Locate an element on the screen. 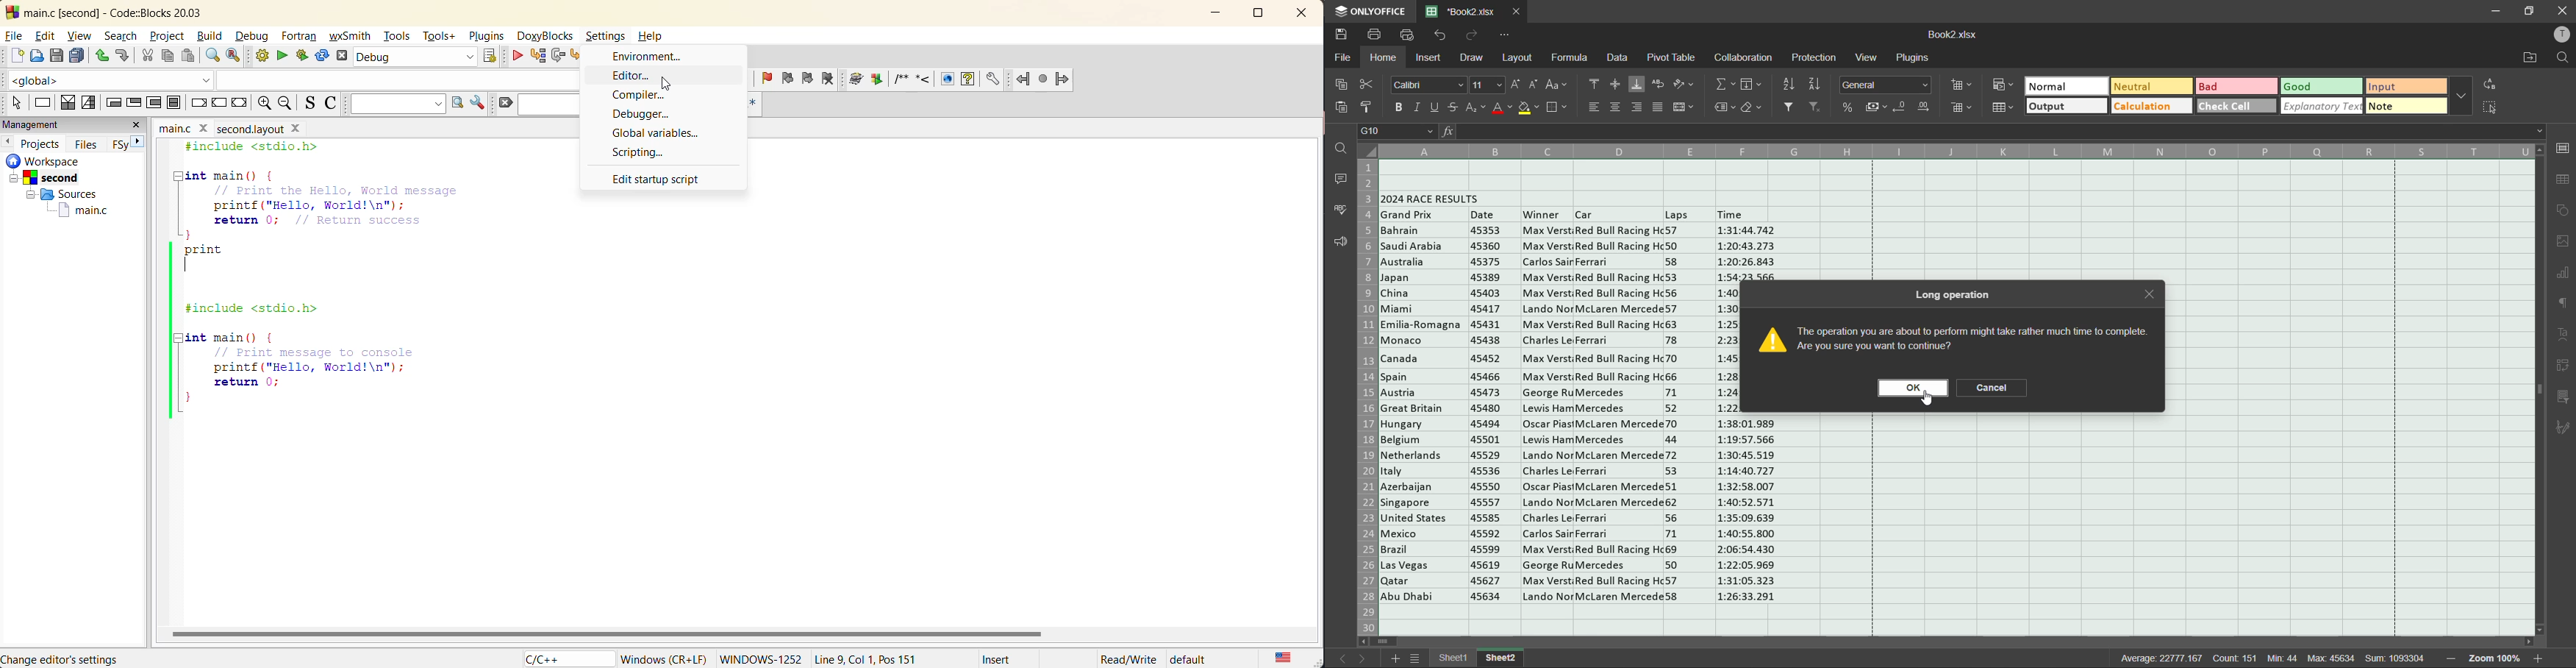  paste is located at coordinates (1344, 109).